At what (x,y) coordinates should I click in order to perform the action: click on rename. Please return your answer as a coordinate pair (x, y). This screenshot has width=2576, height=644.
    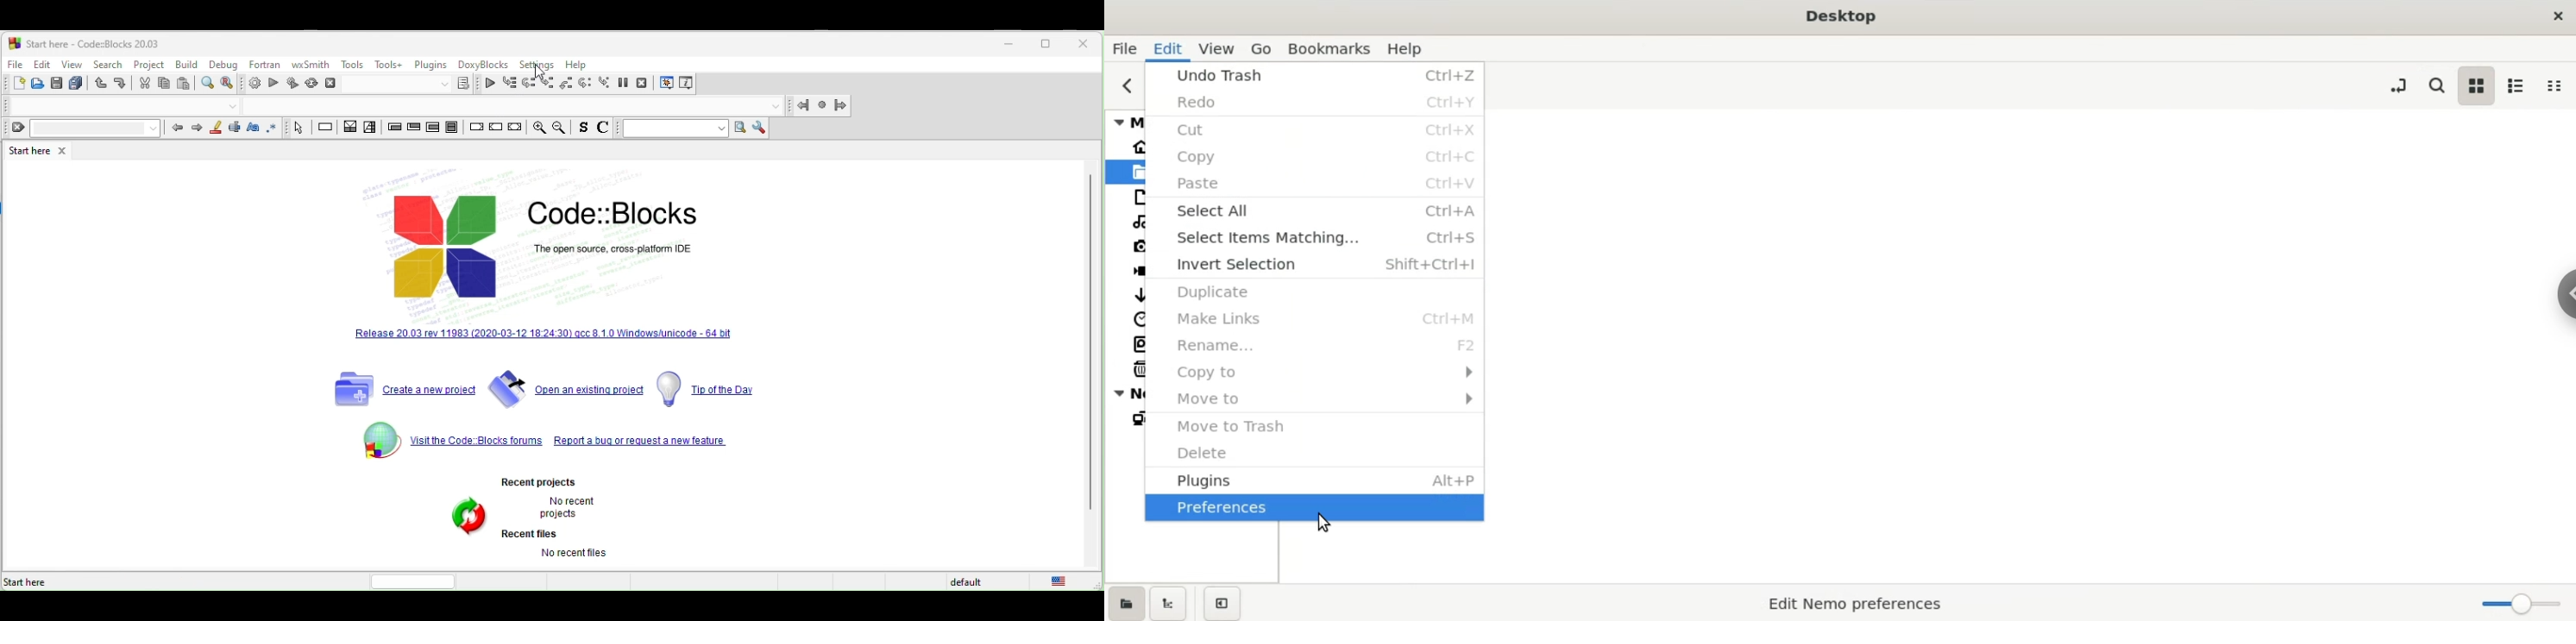
    Looking at the image, I should click on (1312, 345).